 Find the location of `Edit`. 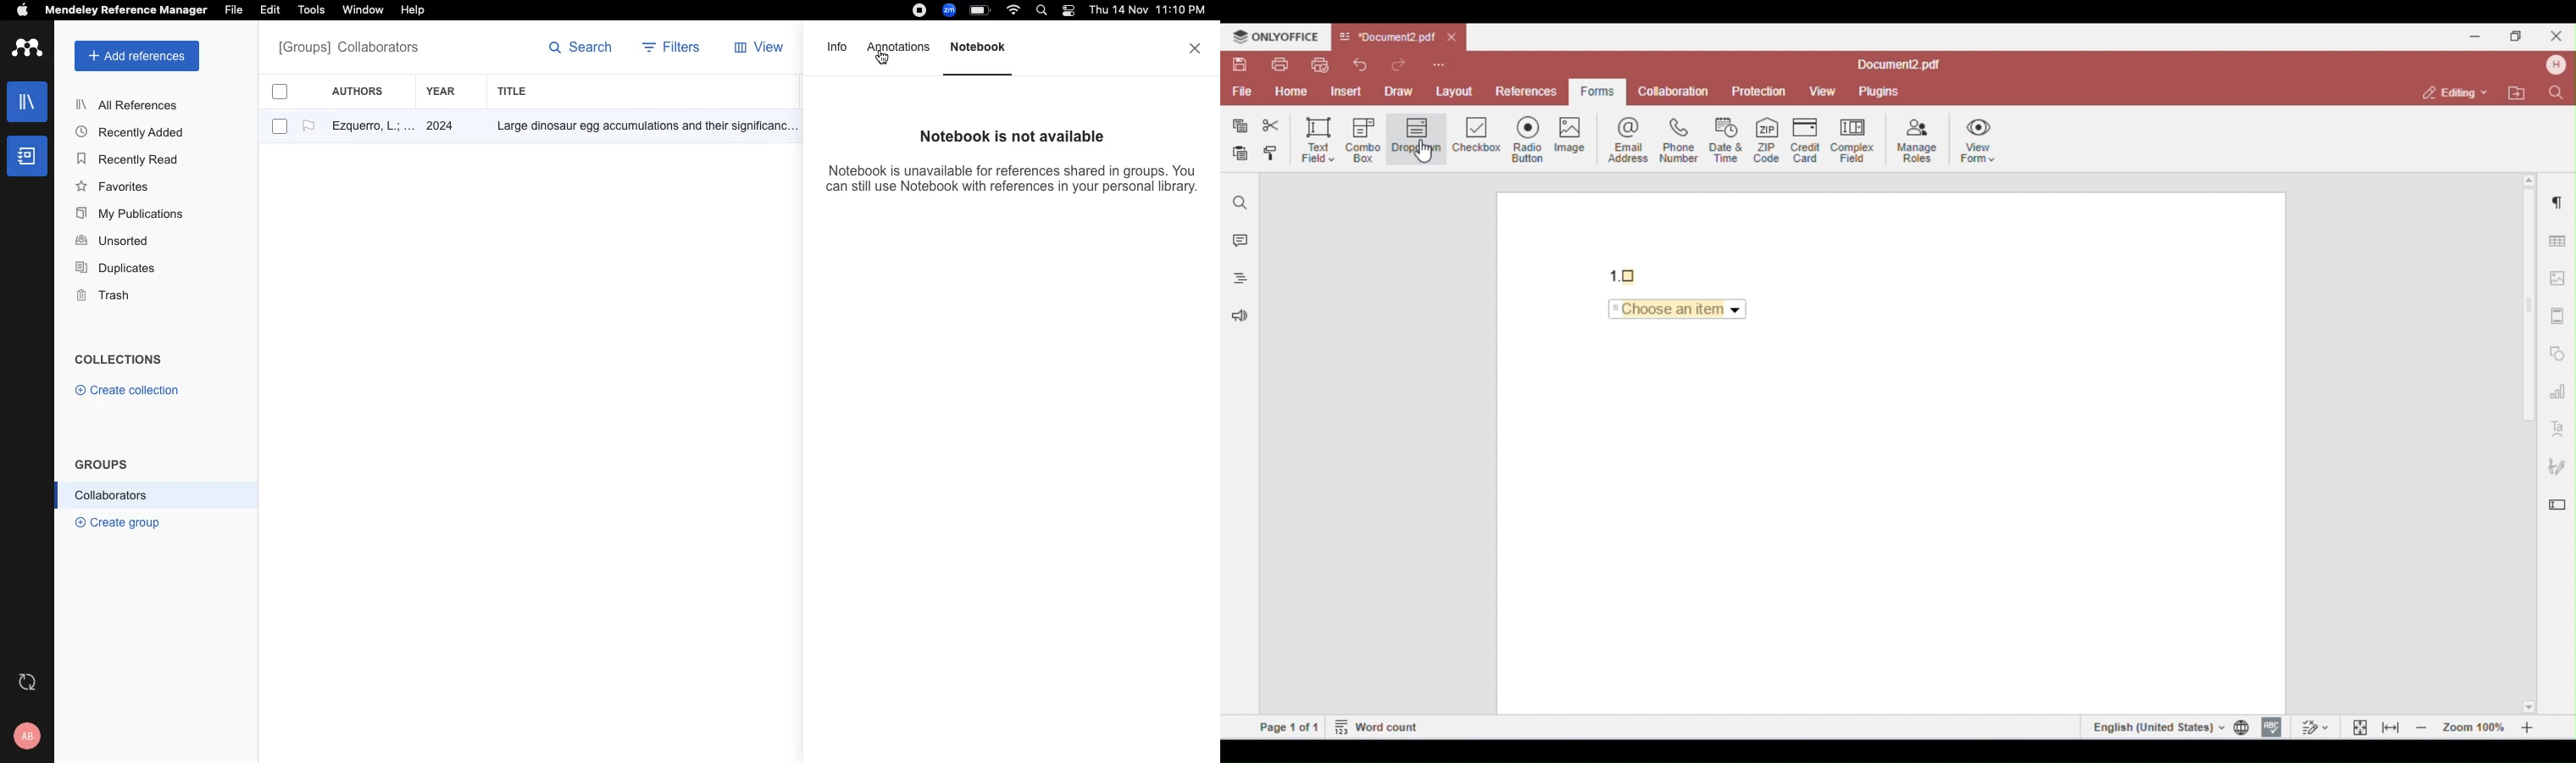

Edit is located at coordinates (273, 11).